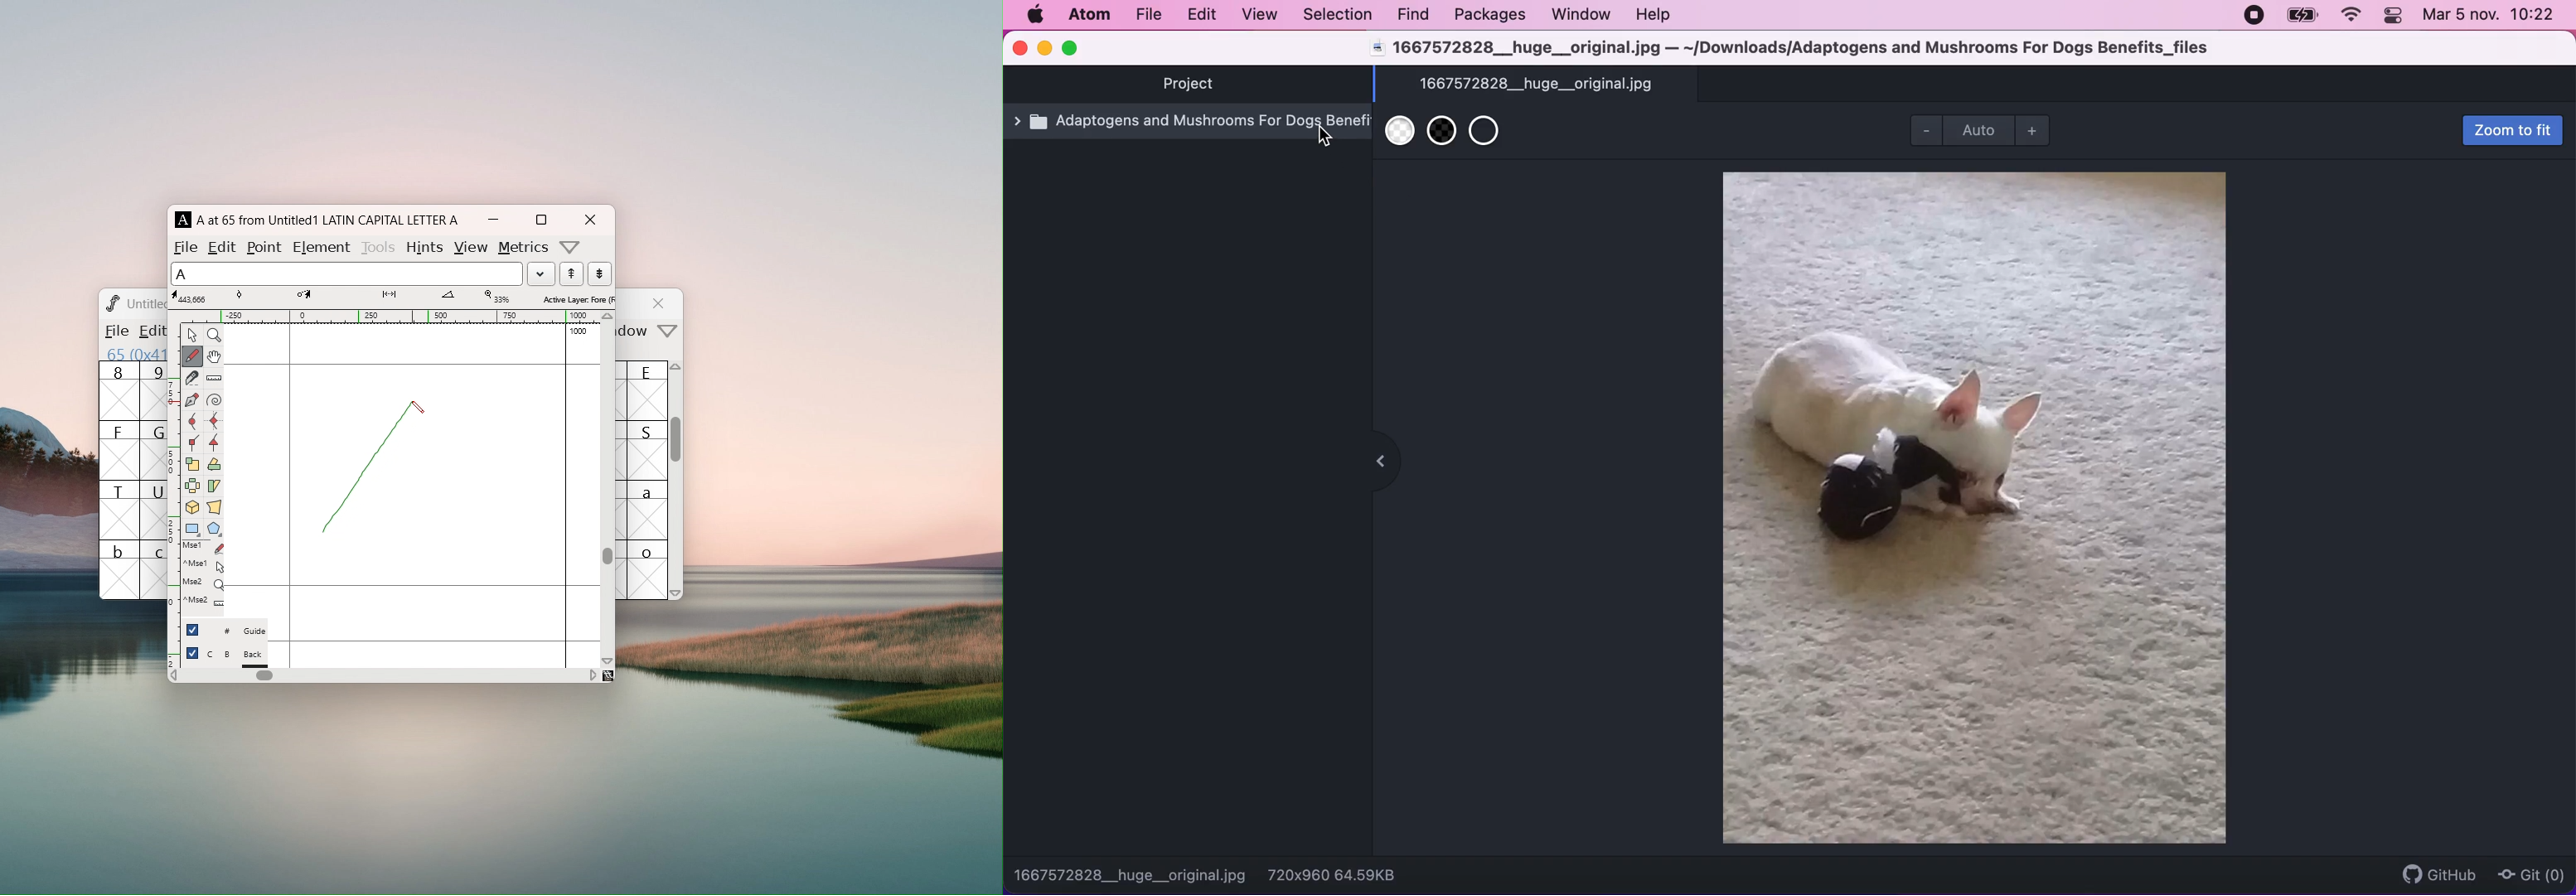 The image size is (2576, 896). Describe the element at coordinates (192, 465) in the screenshot. I see `scale the selection` at that location.